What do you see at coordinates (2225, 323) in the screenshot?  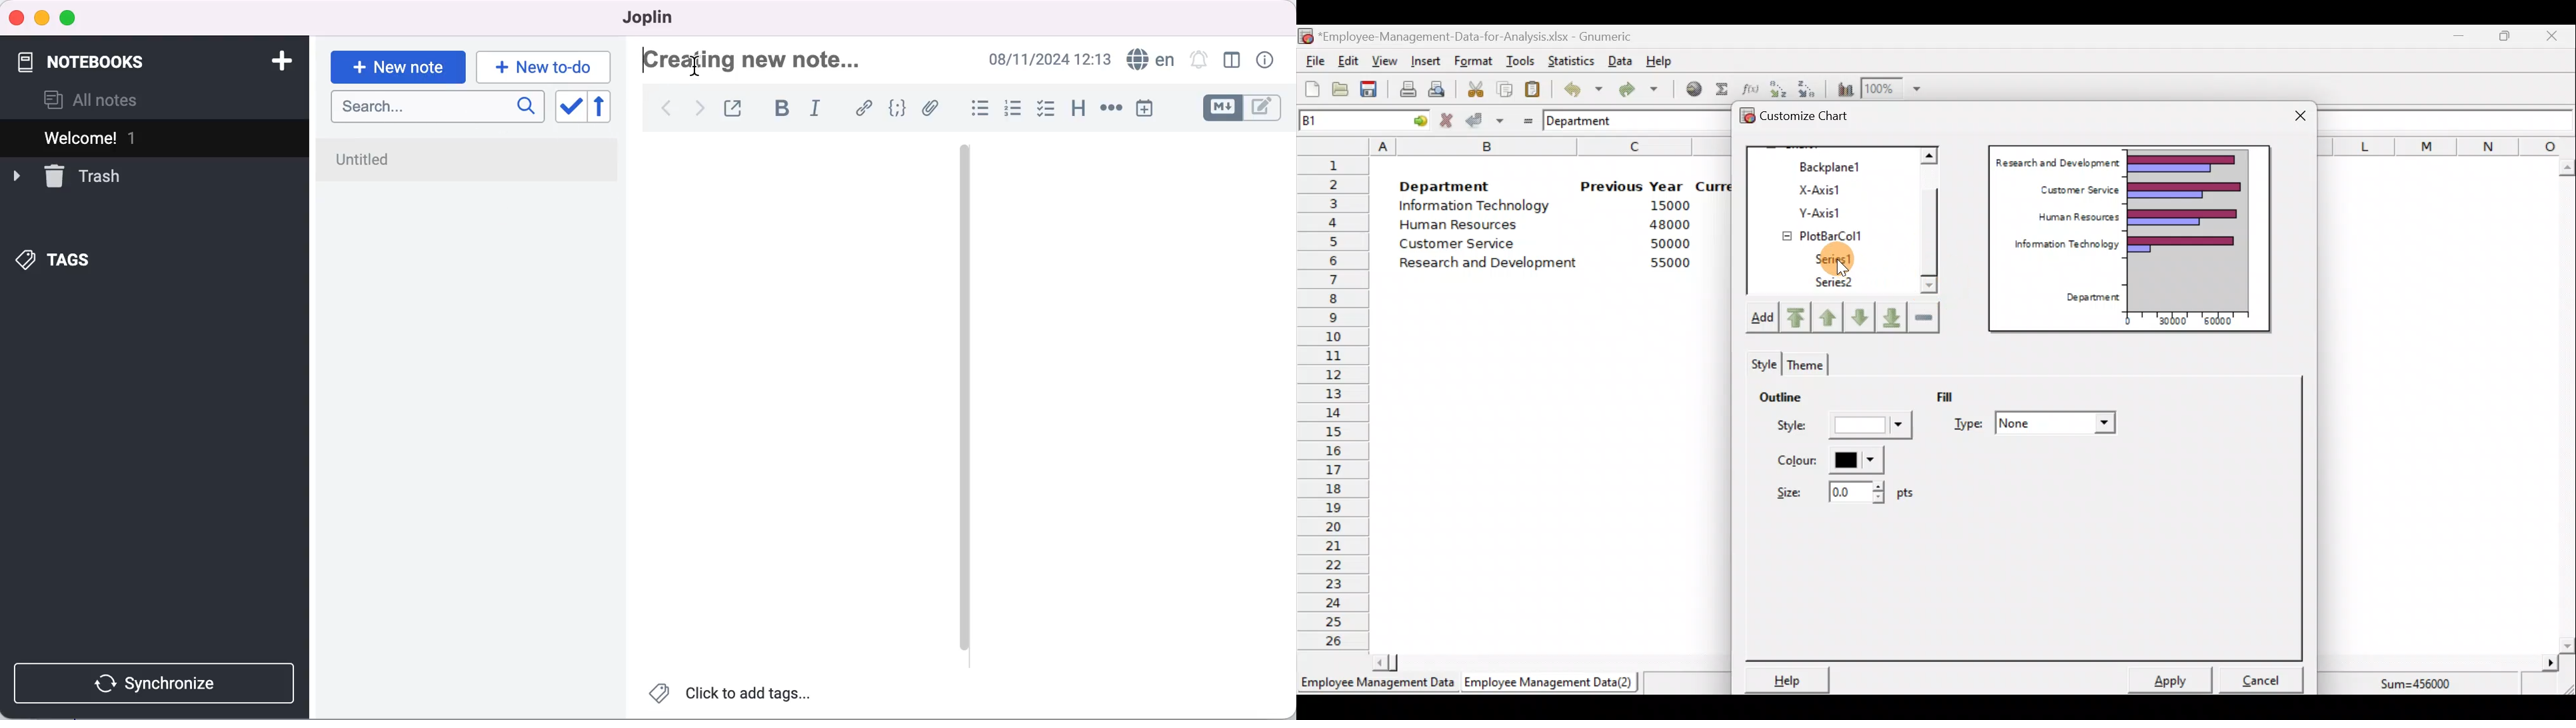 I see `60000"` at bounding box center [2225, 323].